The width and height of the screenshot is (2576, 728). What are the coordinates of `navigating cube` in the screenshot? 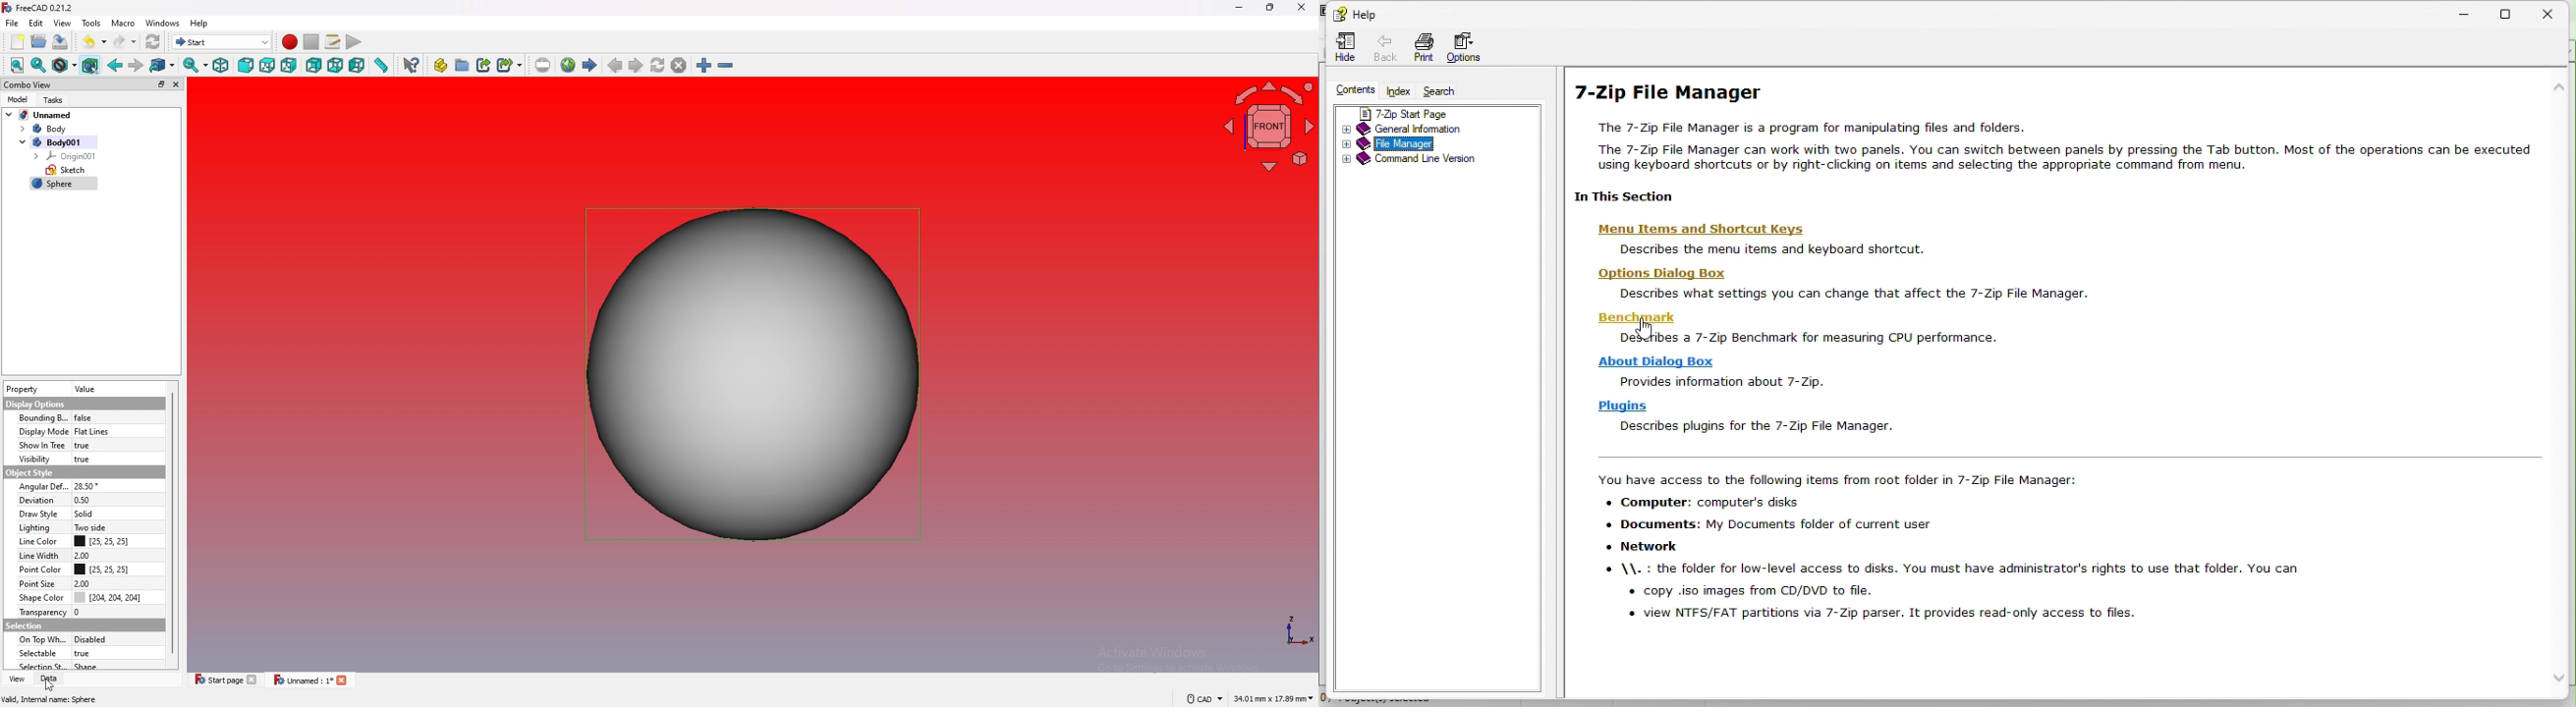 It's located at (1266, 125).